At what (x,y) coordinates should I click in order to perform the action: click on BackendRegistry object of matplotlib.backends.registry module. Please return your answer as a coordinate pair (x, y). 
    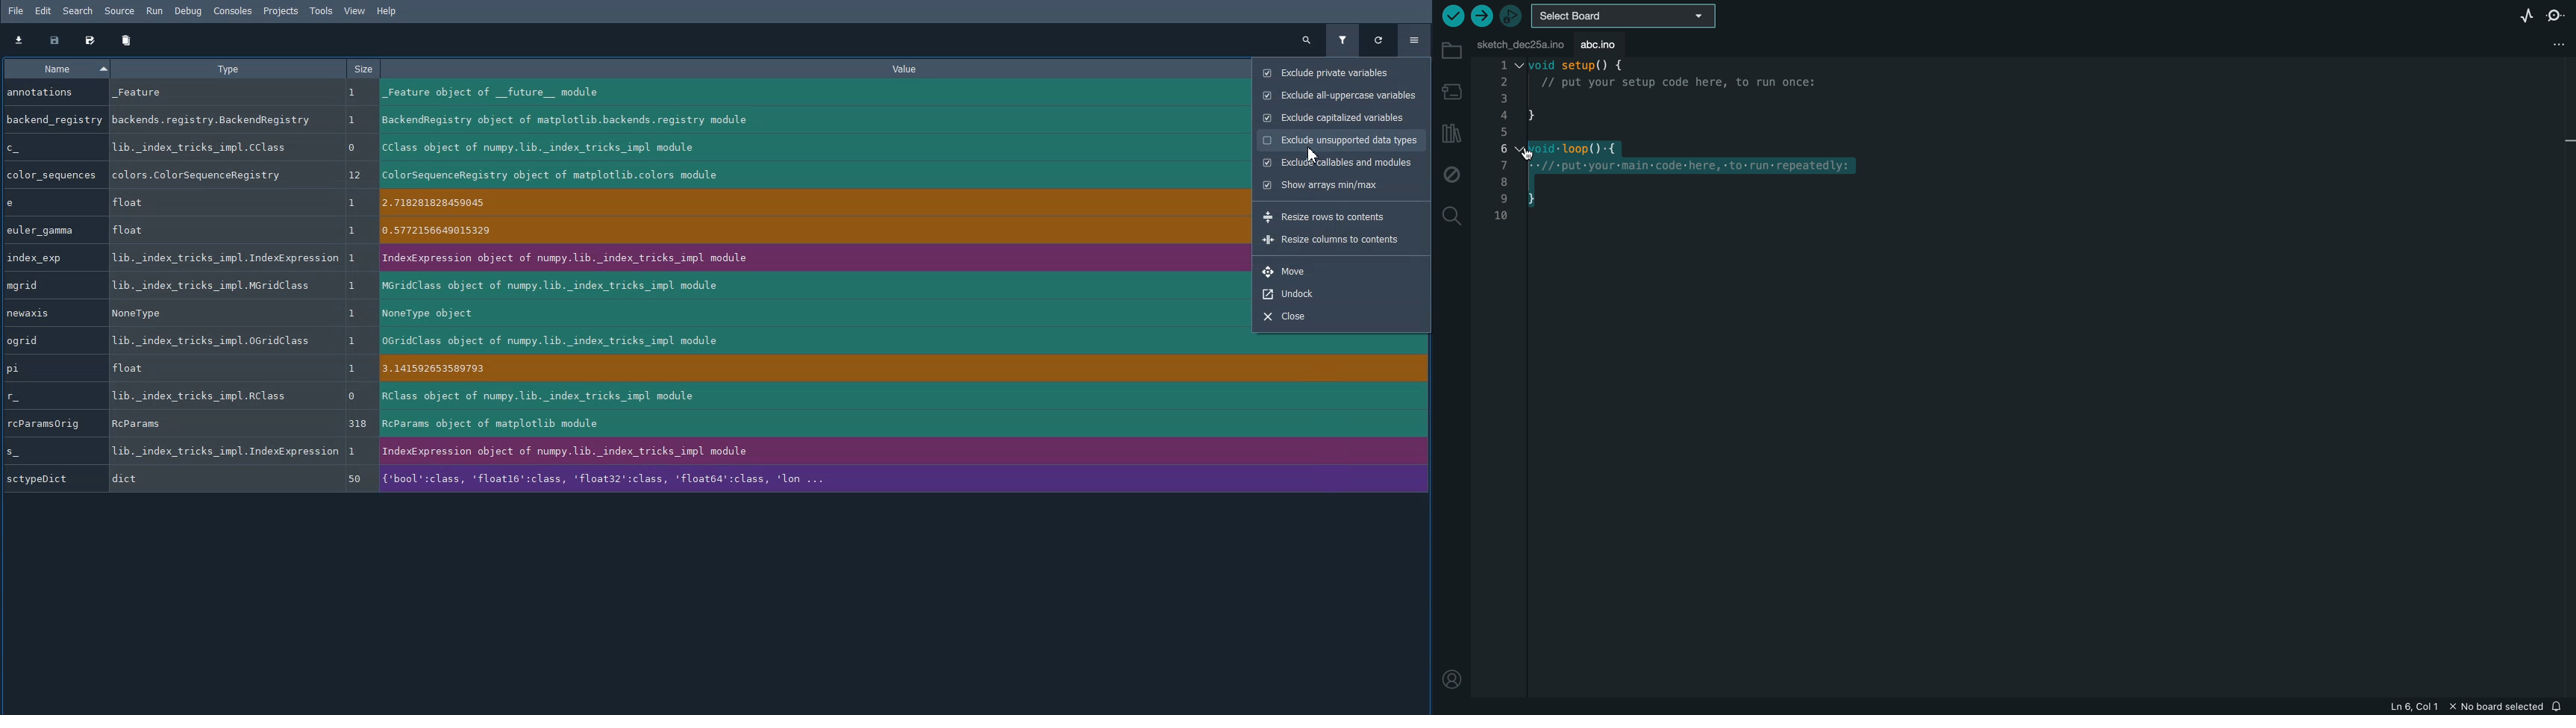
    Looking at the image, I should click on (794, 120).